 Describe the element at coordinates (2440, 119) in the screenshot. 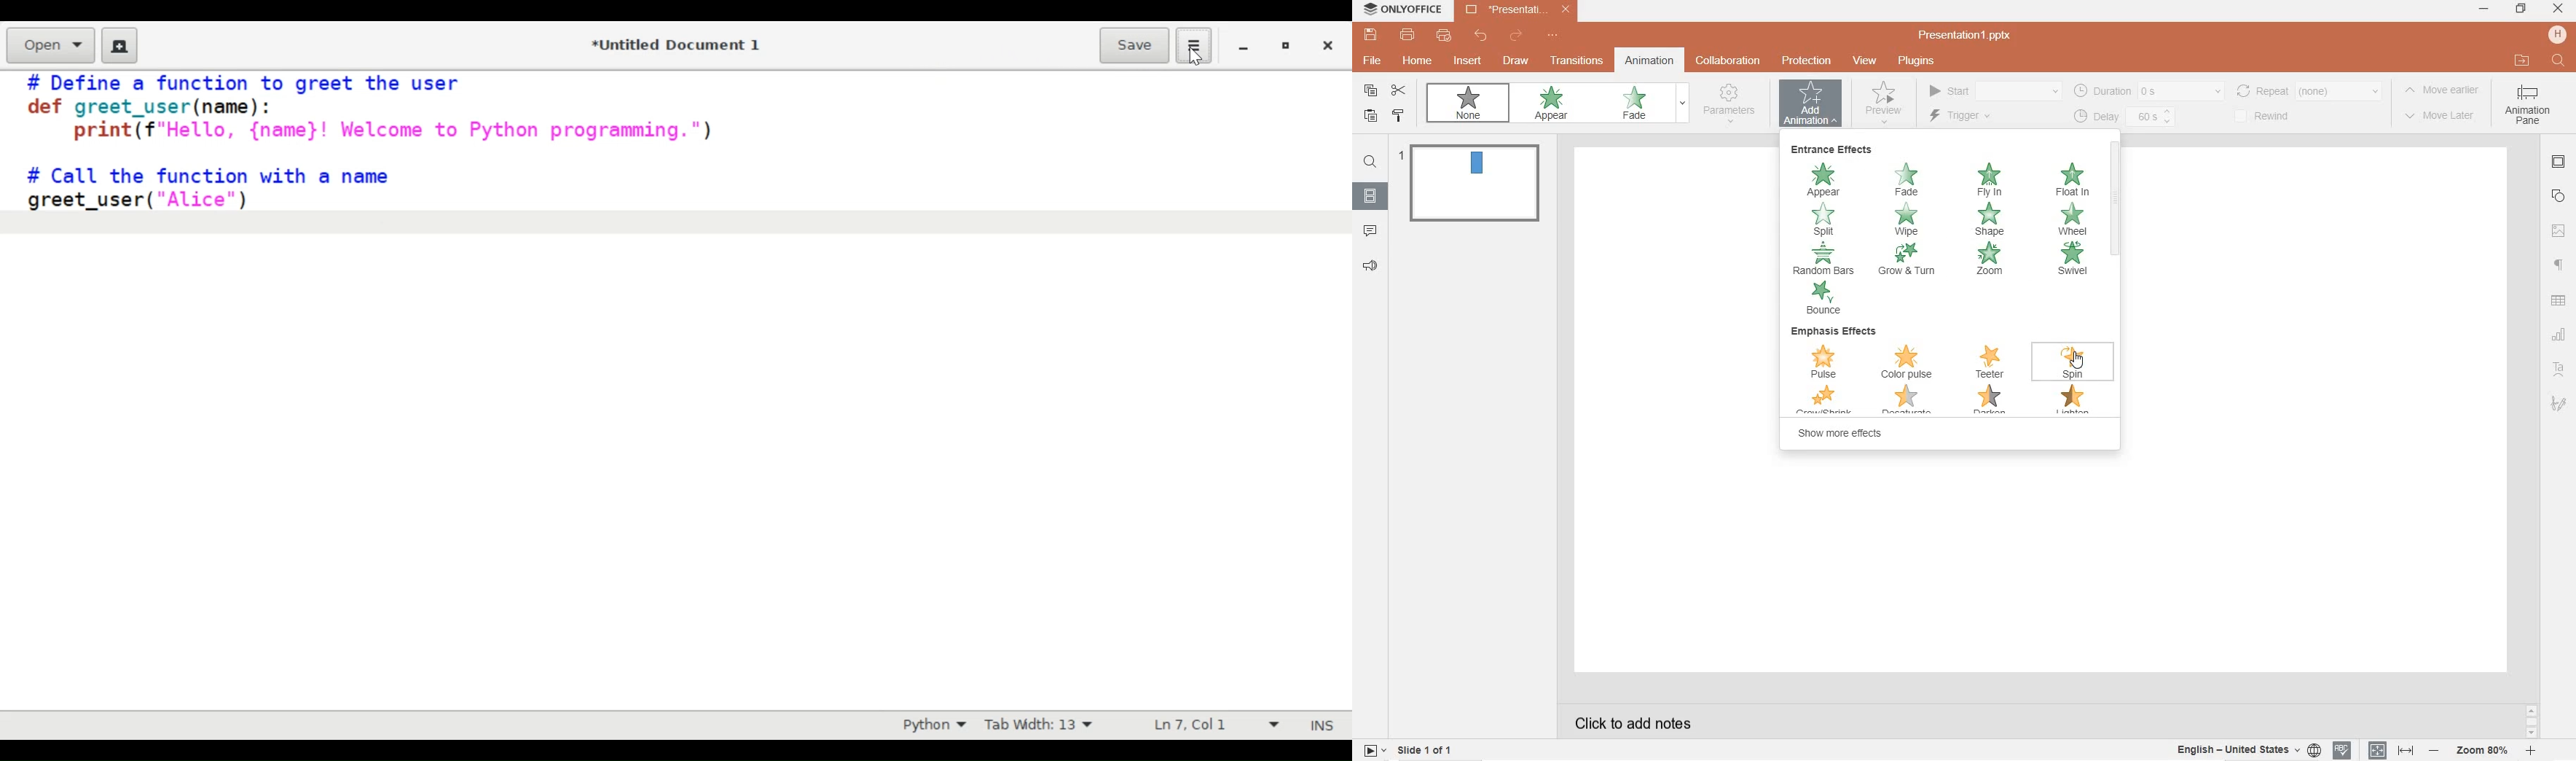

I see `move later` at that location.